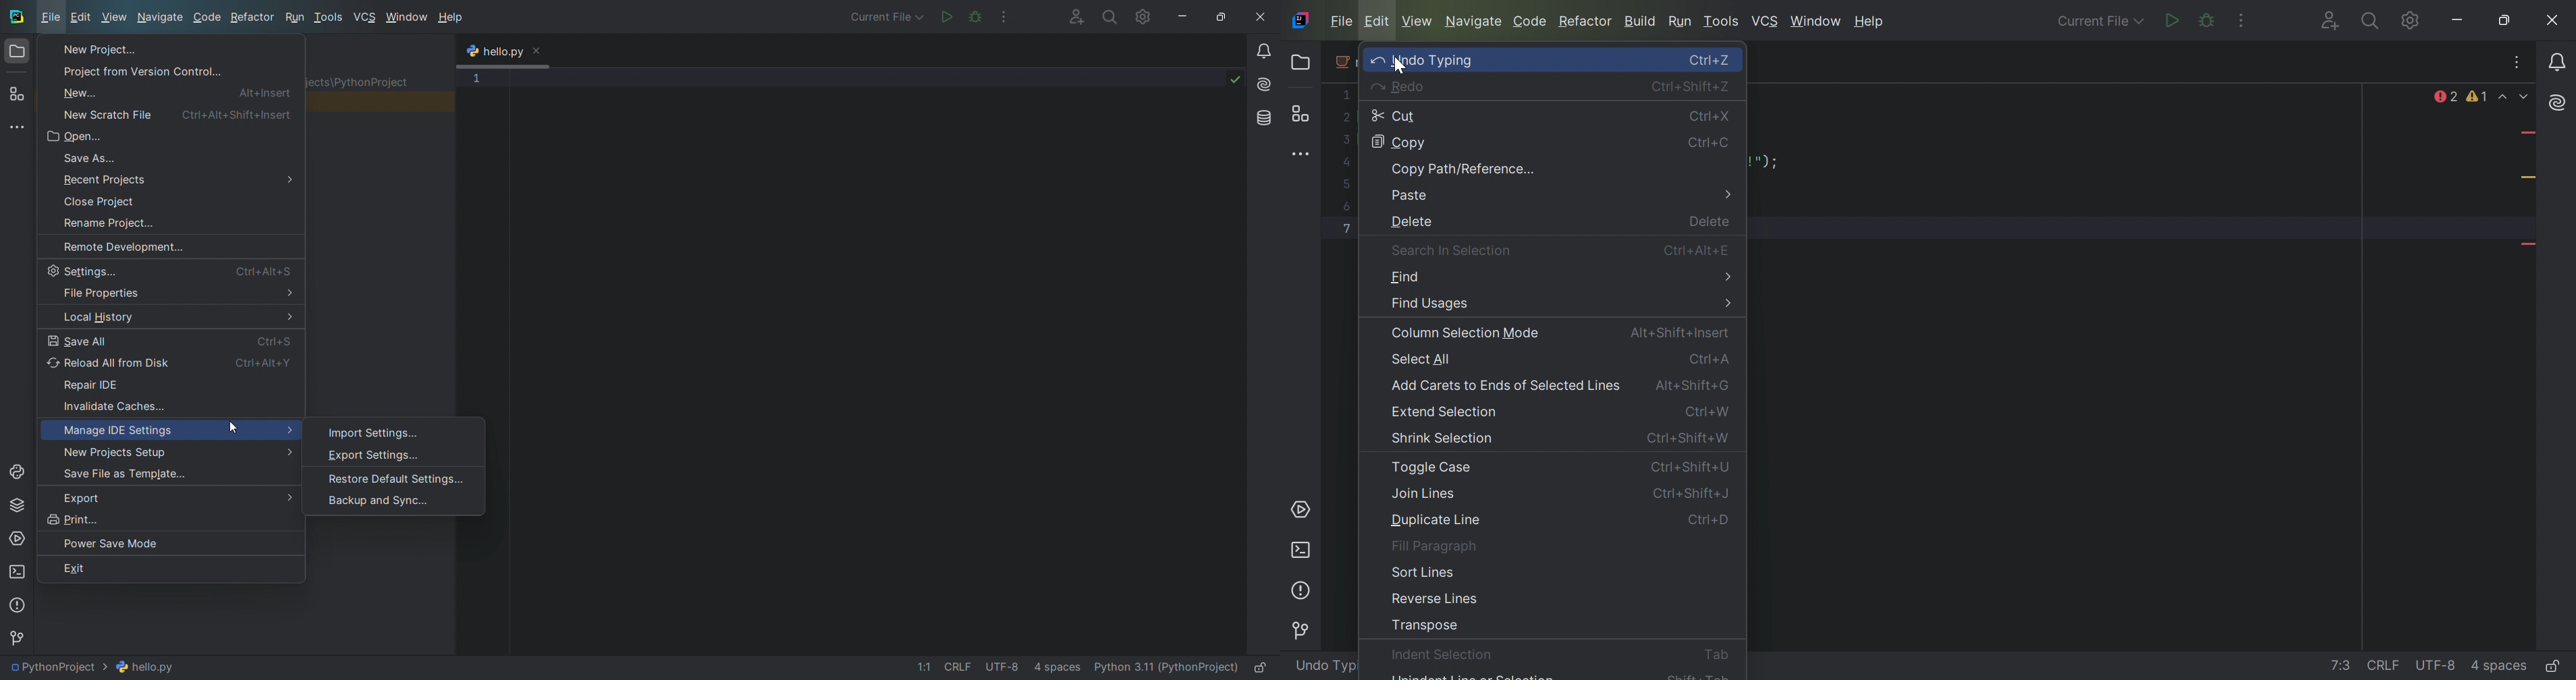 Image resolution: width=2576 pixels, height=700 pixels. Describe the element at coordinates (2340, 666) in the screenshot. I see `go to line` at that location.